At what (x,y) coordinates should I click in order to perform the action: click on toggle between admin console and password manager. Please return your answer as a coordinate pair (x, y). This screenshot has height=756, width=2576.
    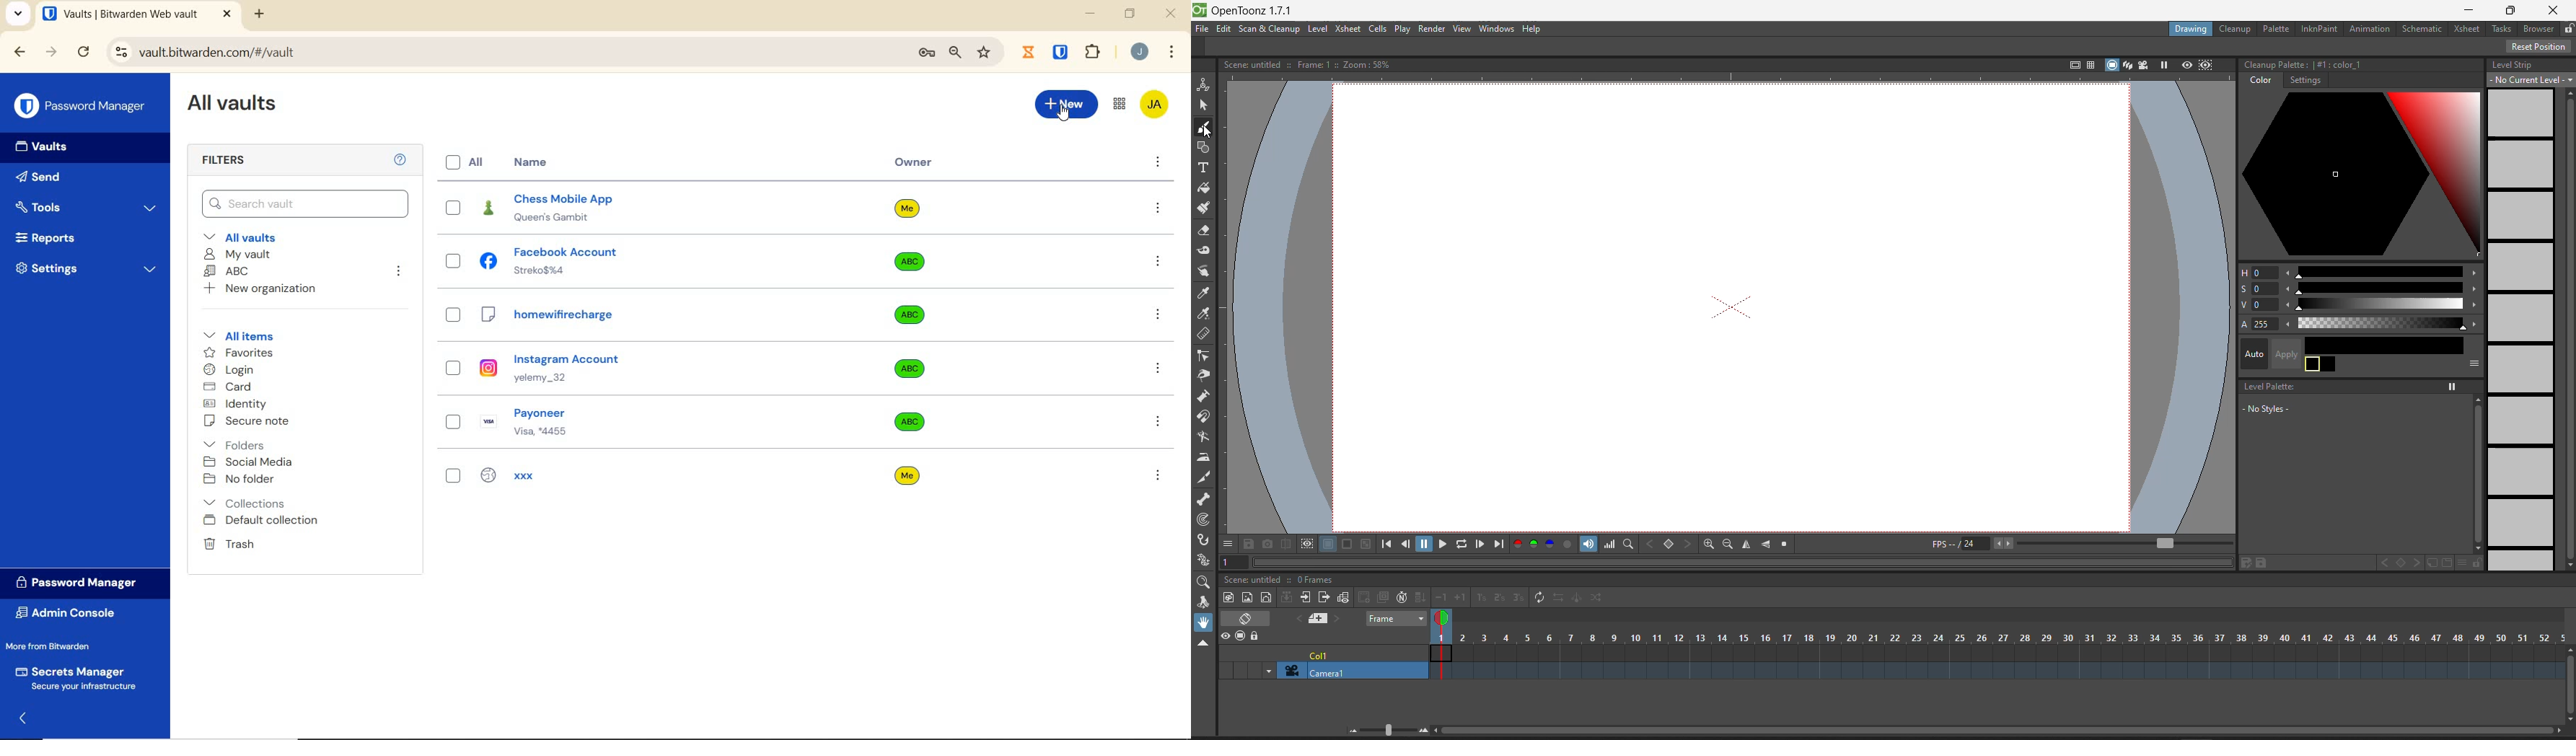
    Looking at the image, I should click on (1119, 103).